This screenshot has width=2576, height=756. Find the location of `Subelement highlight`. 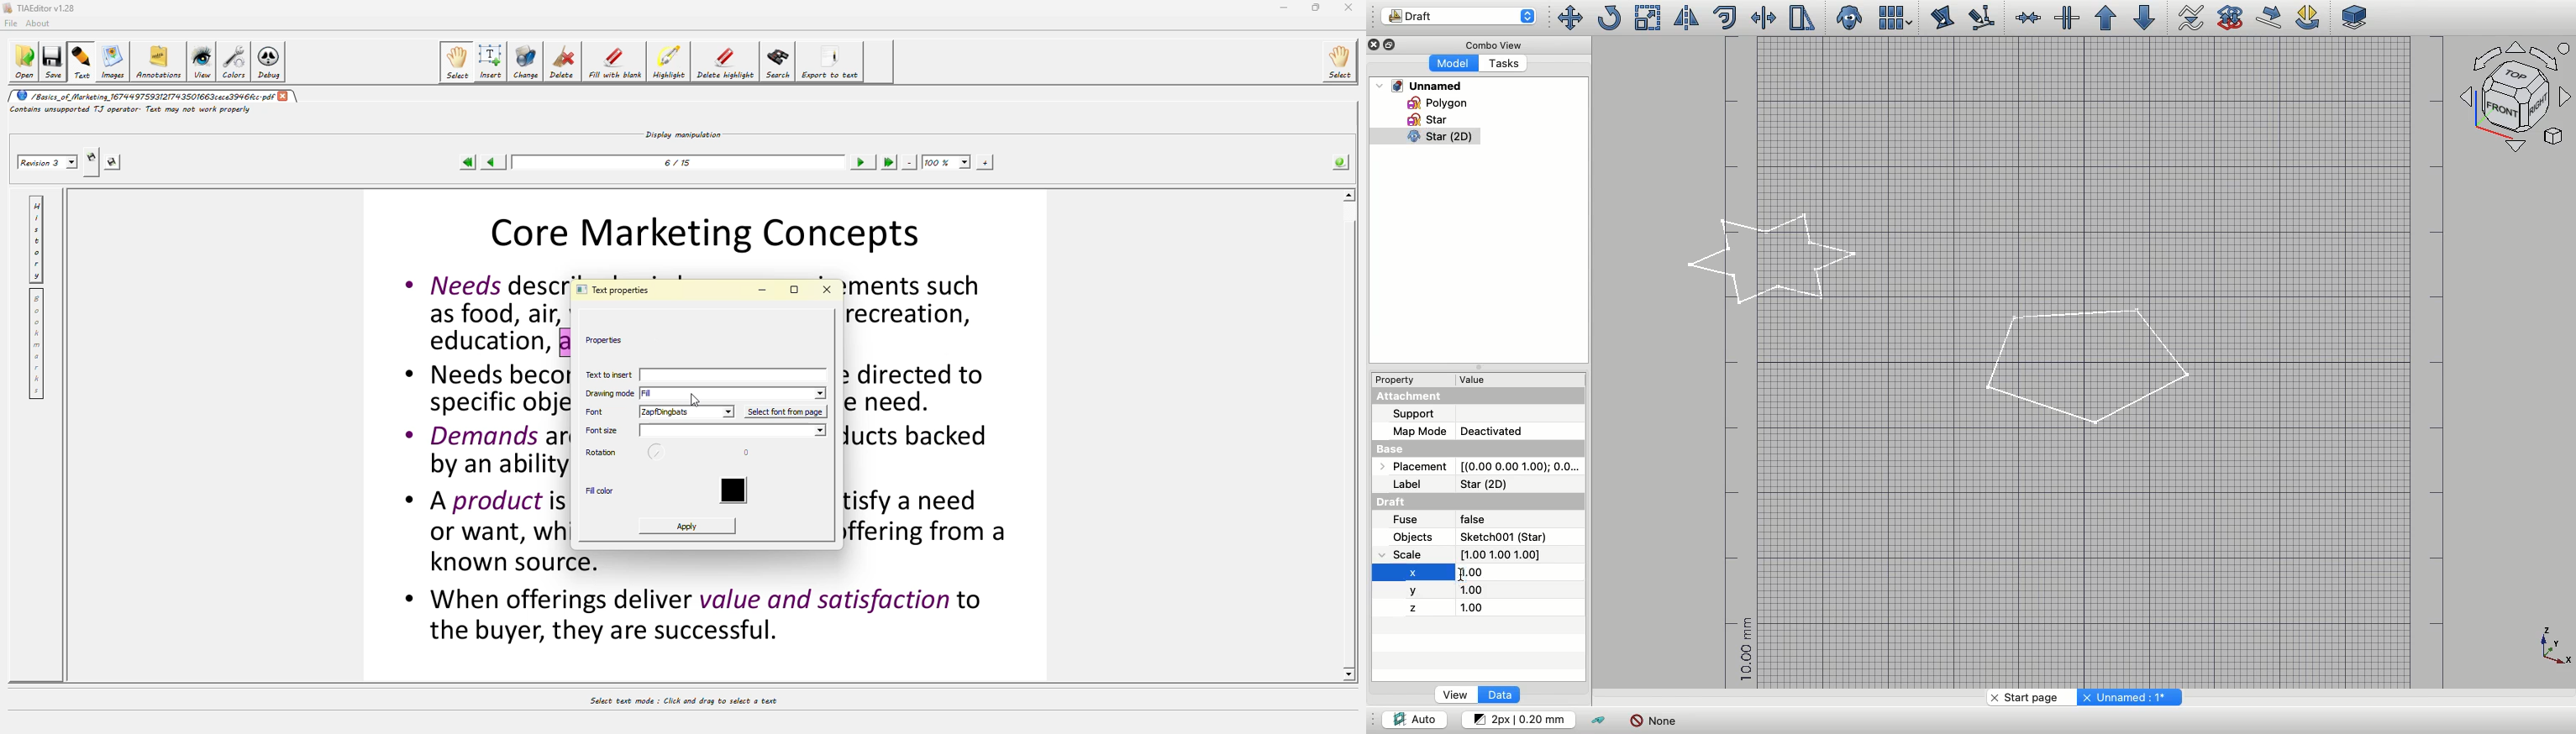

Subelement highlight is located at coordinates (1979, 18).